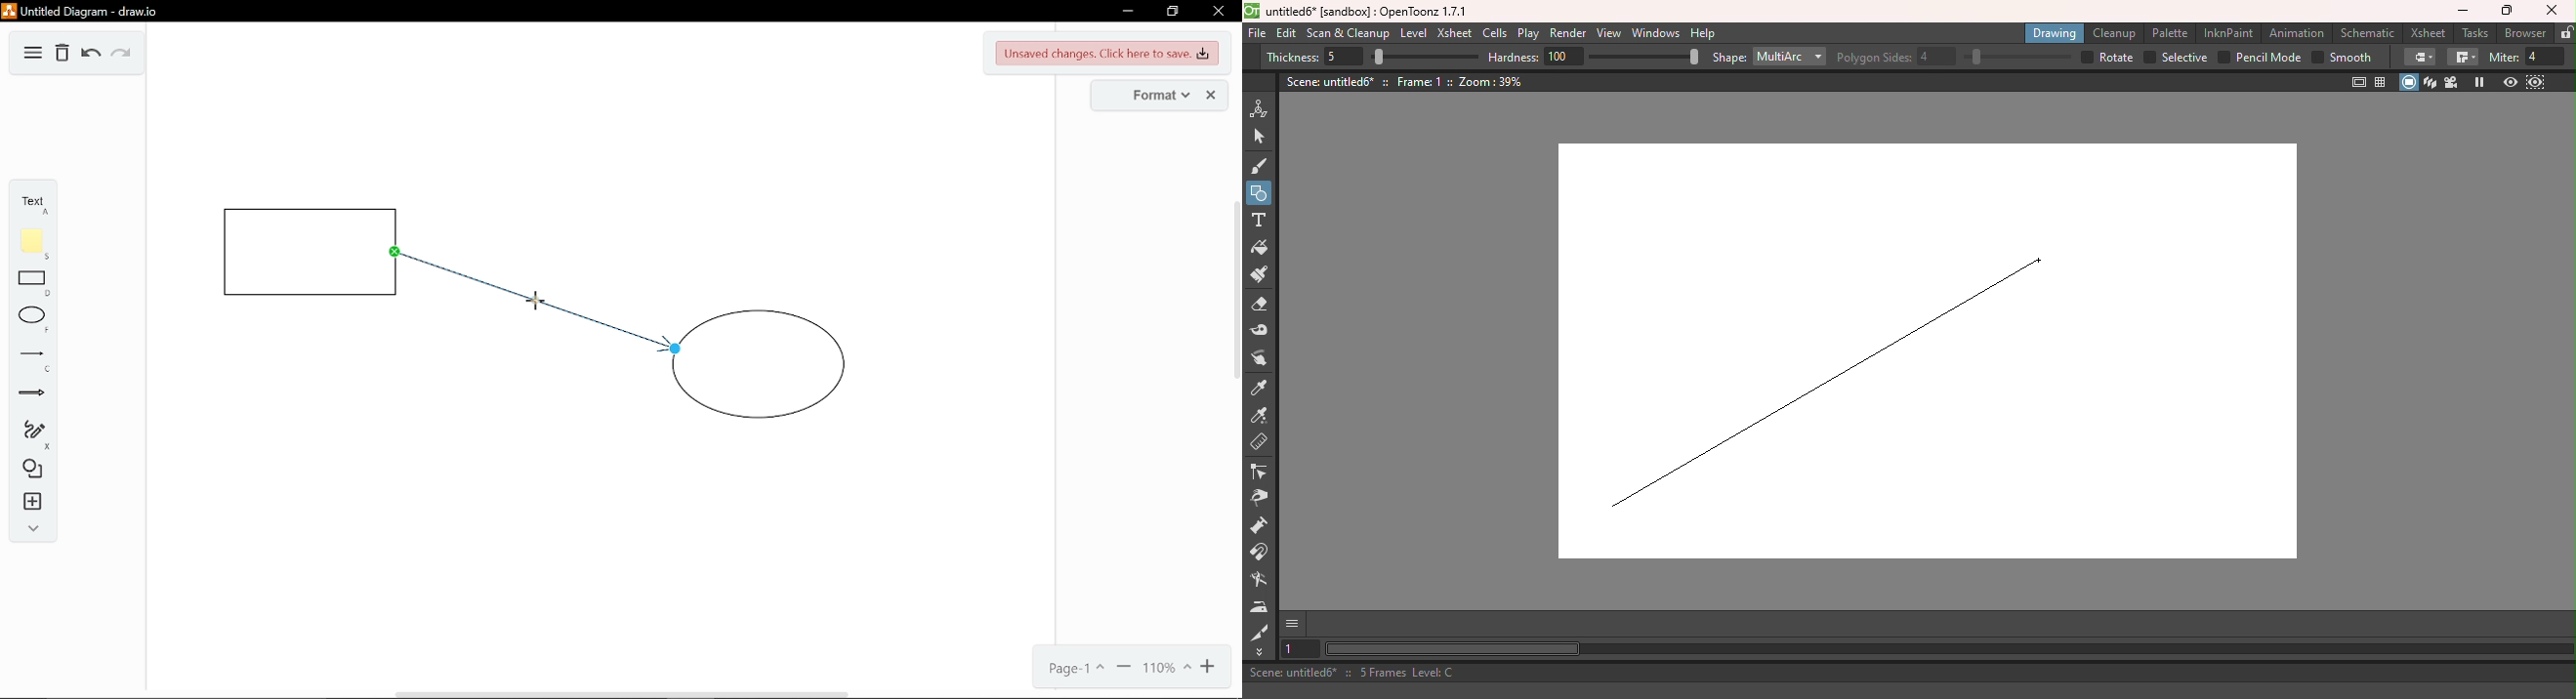 Image resolution: width=2576 pixels, height=700 pixels. What do you see at coordinates (1294, 624) in the screenshot?
I see `GUI Show/hide` at bounding box center [1294, 624].